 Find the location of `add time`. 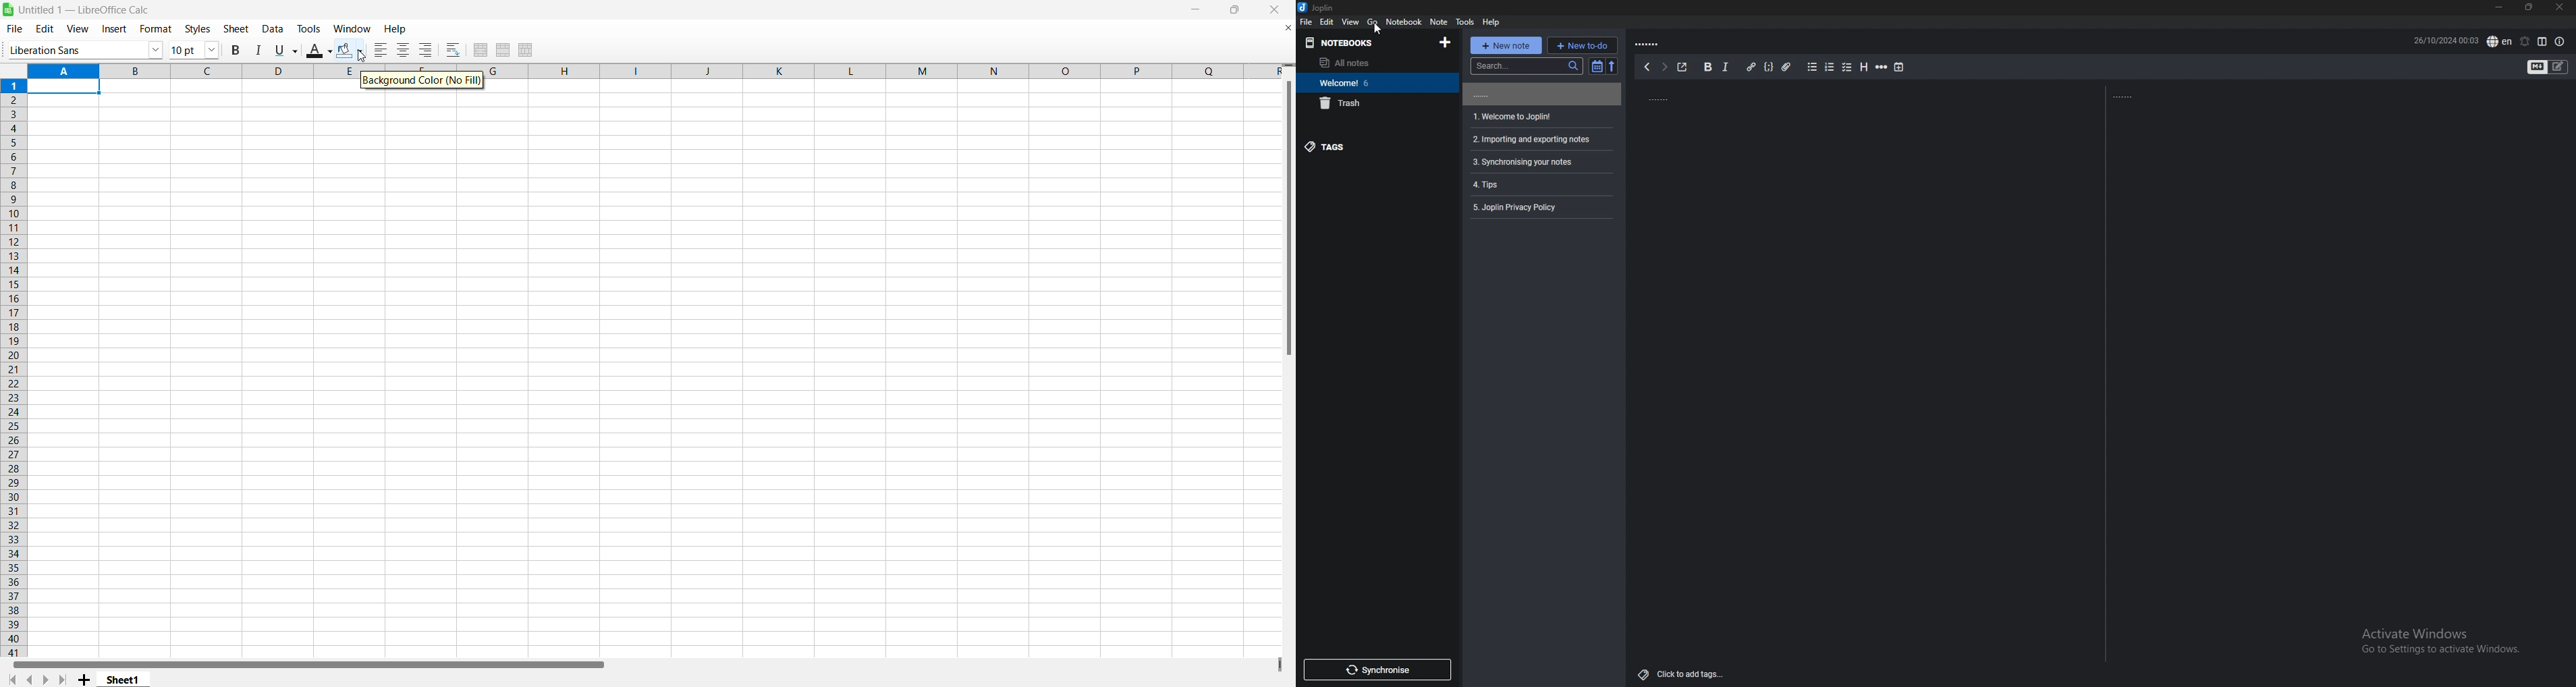

add time is located at coordinates (1899, 67).